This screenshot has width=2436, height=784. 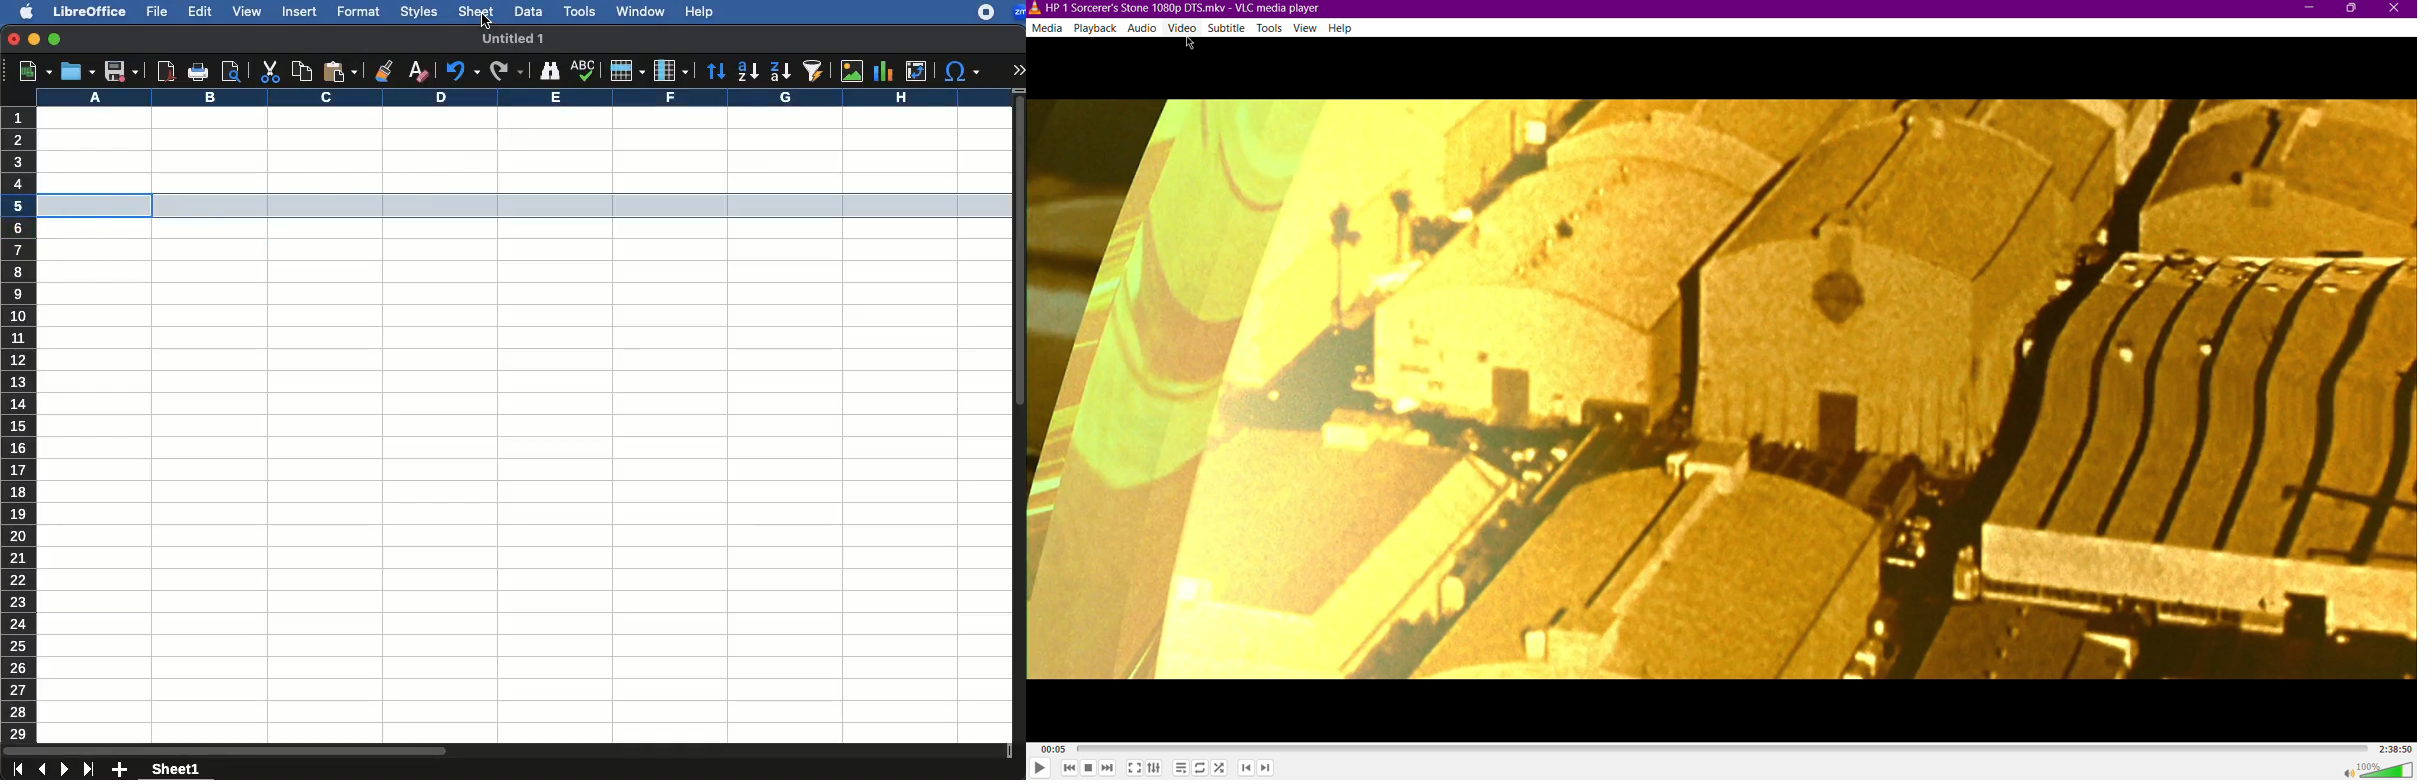 I want to click on row, so click(x=626, y=72).